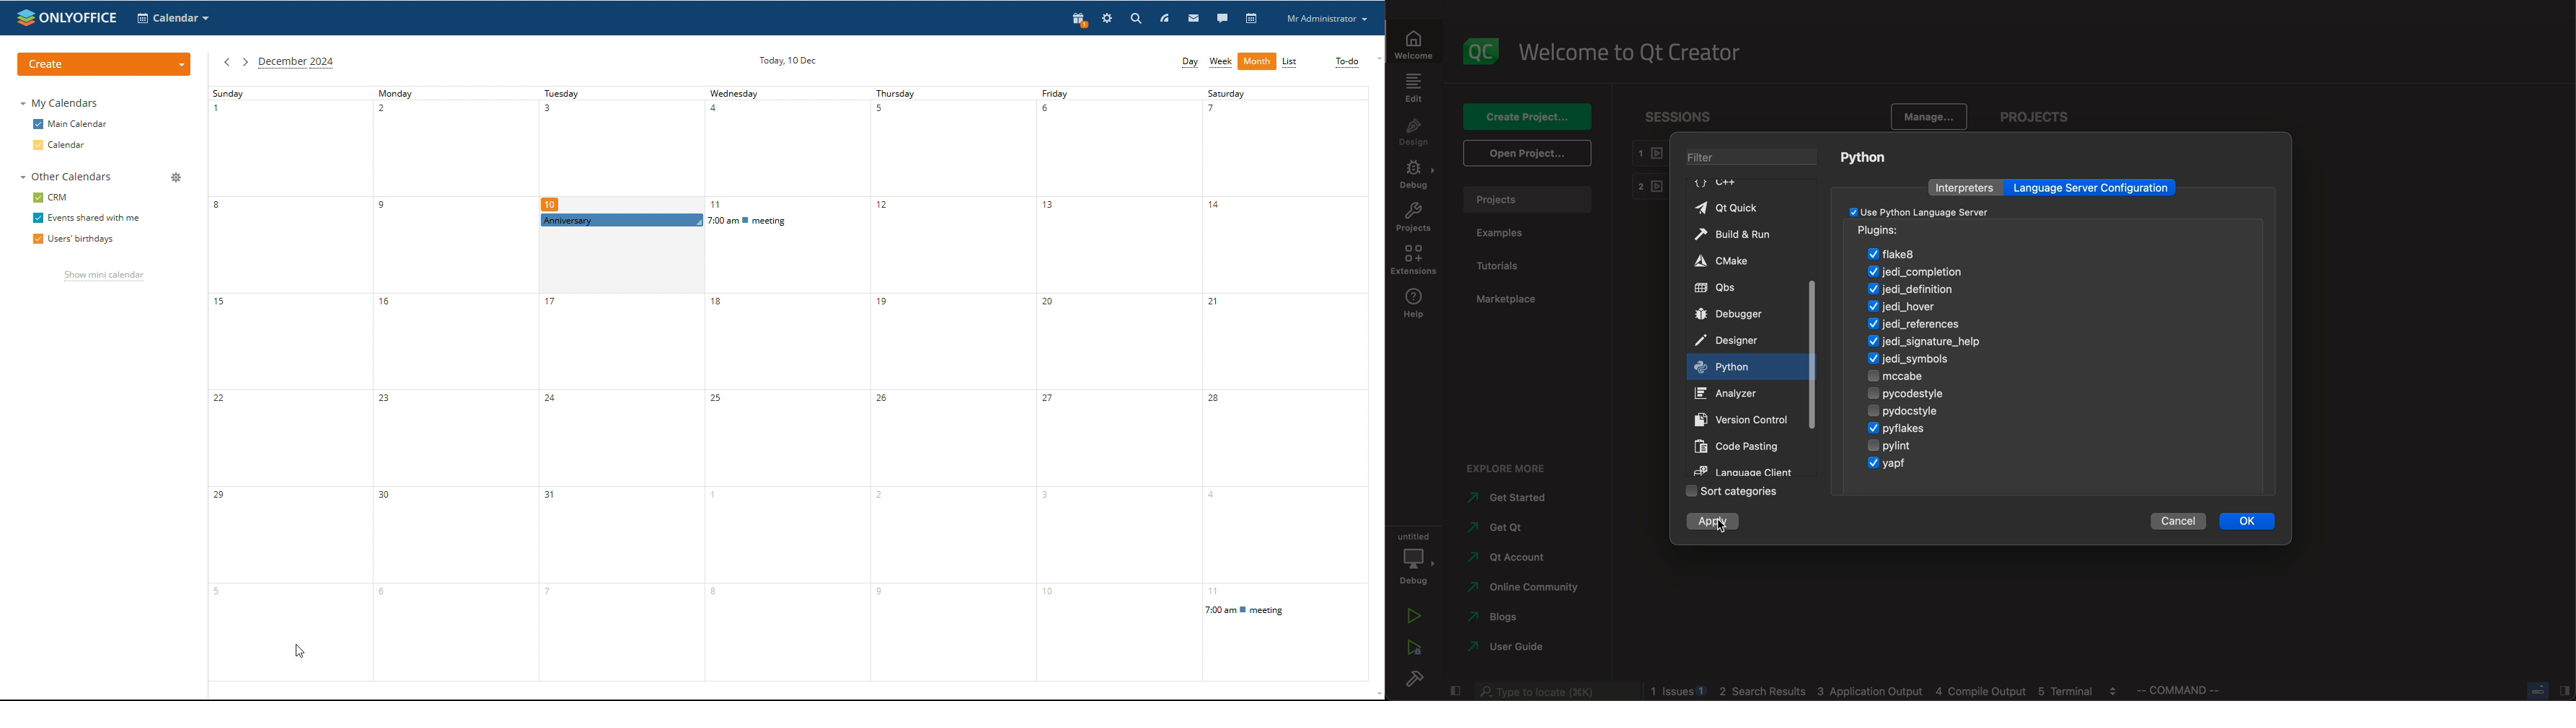  What do you see at coordinates (1925, 360) in the screenshot?
I see `symbols` at bounding box center [1925, 360].